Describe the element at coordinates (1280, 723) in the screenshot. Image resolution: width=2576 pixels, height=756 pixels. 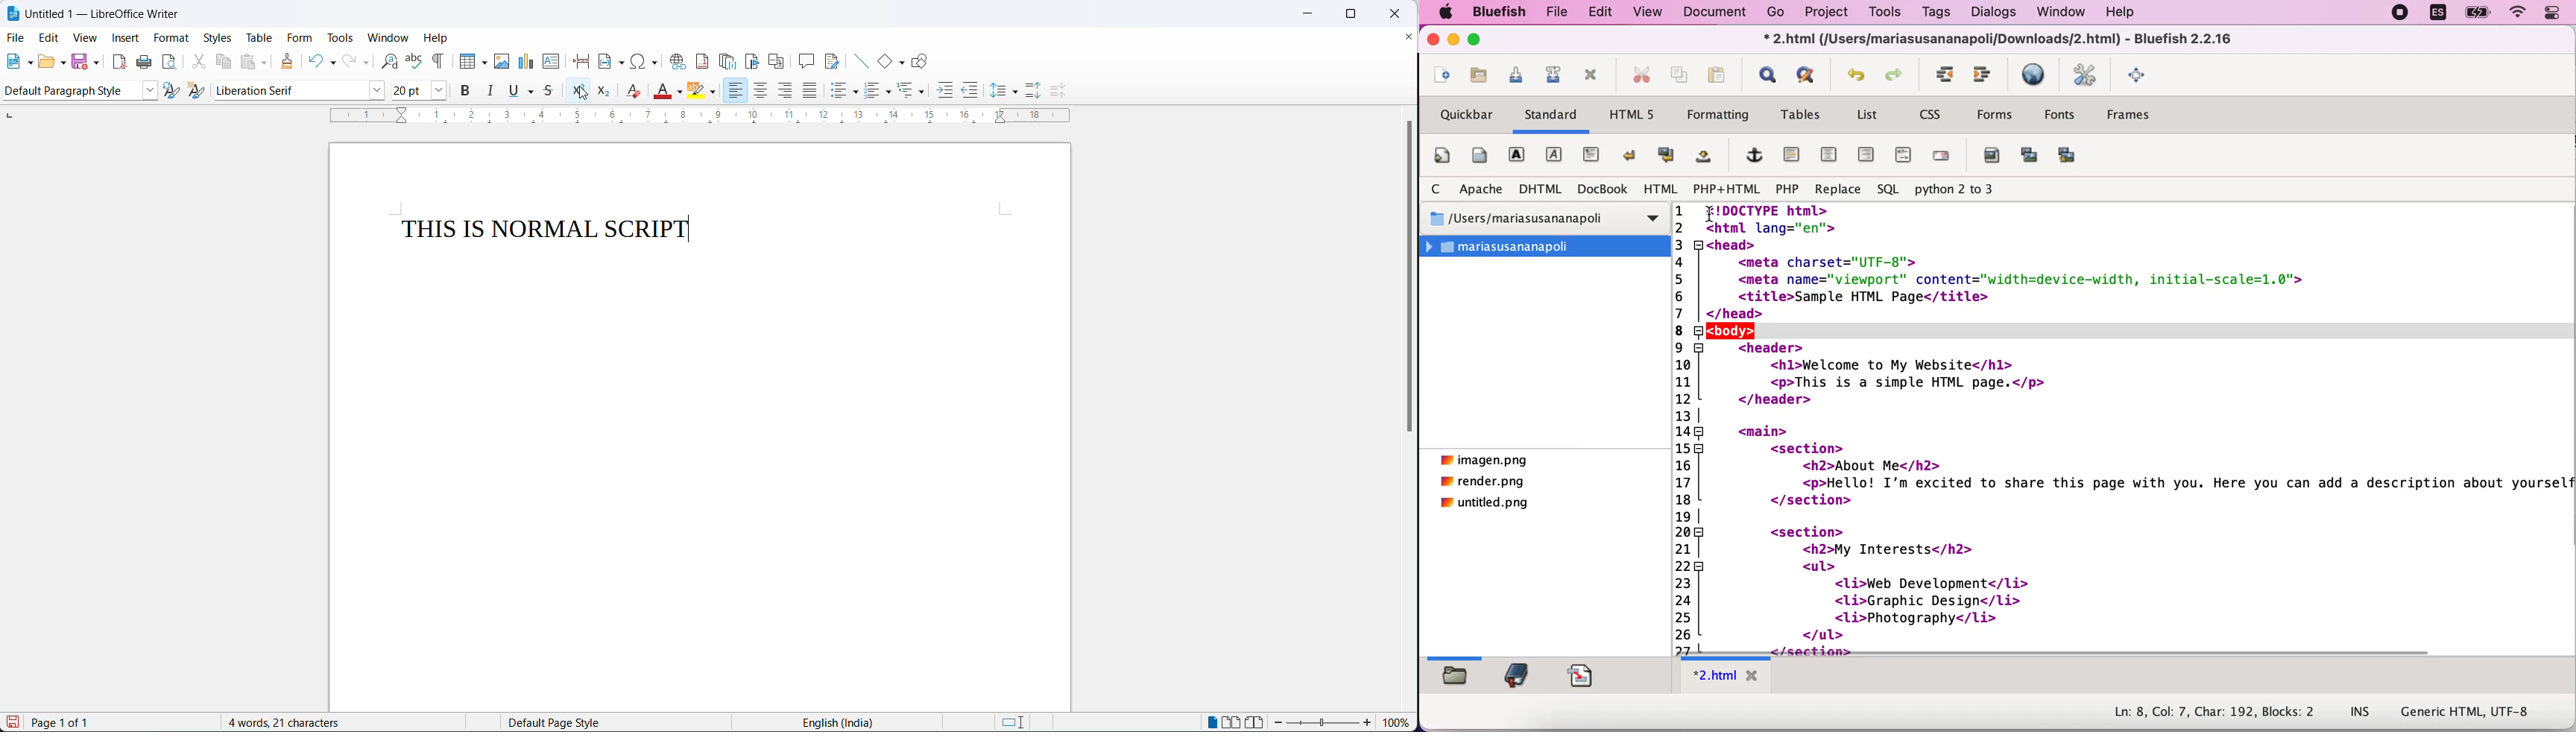
I see `zoom increase` at that location.